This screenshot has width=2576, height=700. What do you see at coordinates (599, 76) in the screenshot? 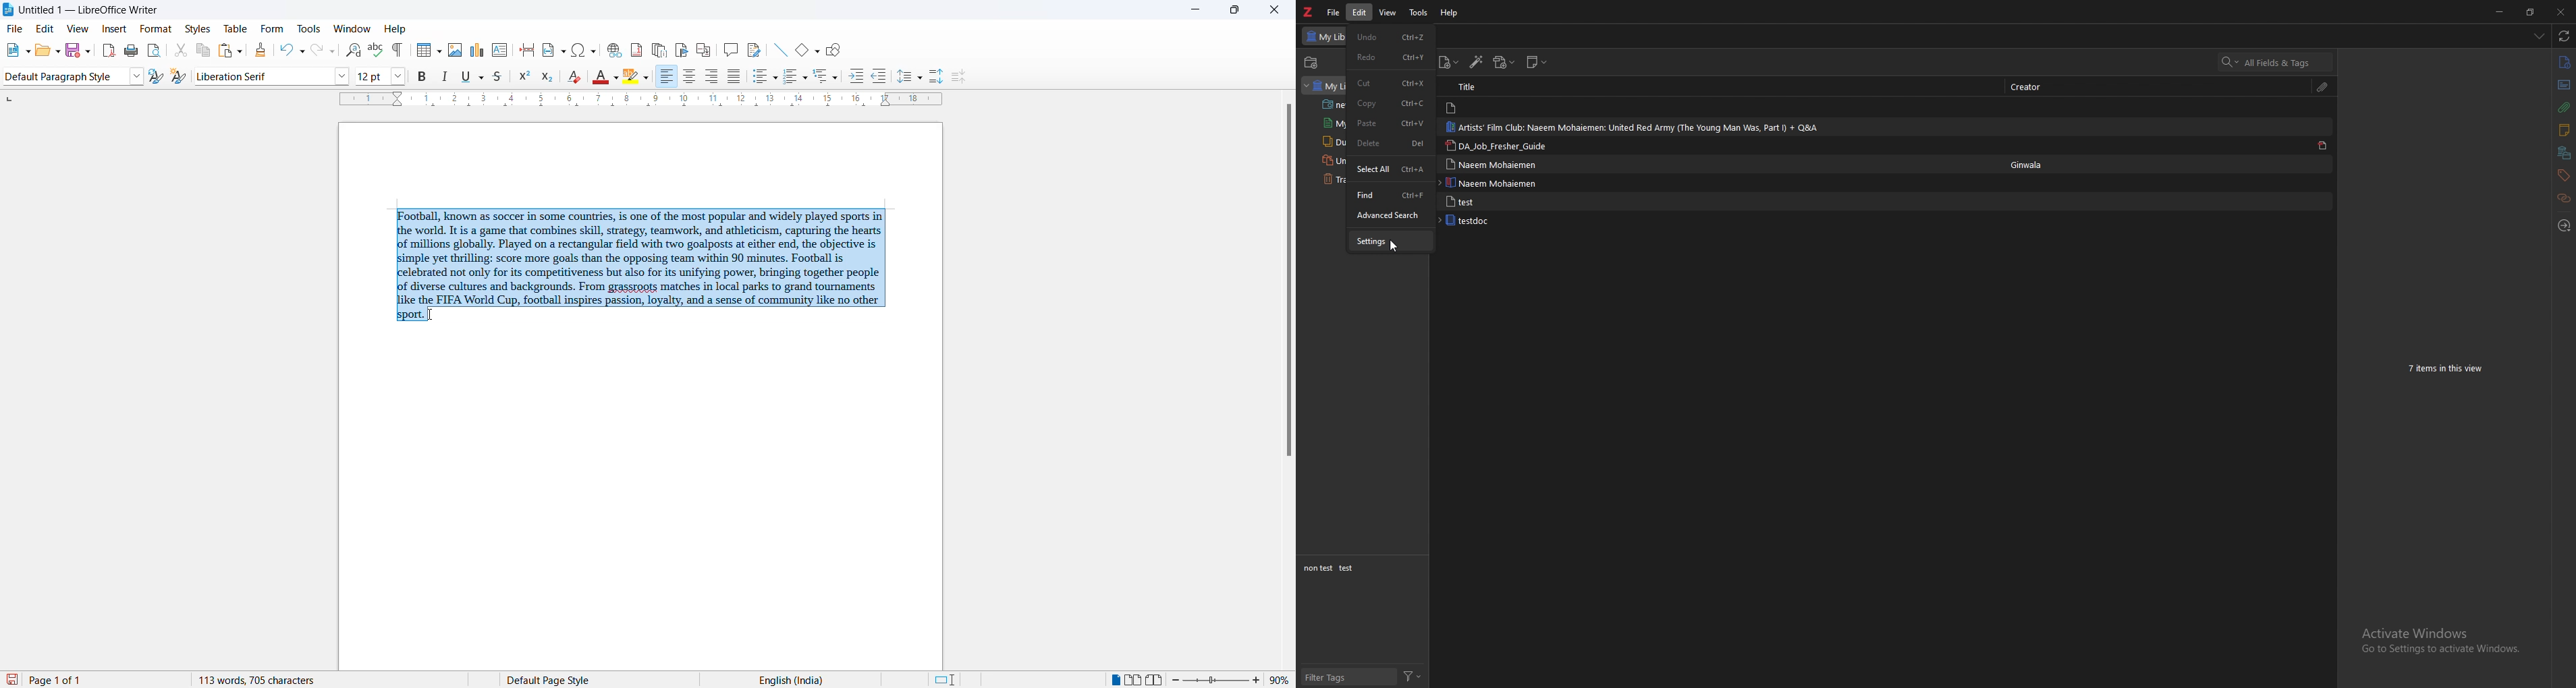
I see `font color` at bounding box center [599, 76].